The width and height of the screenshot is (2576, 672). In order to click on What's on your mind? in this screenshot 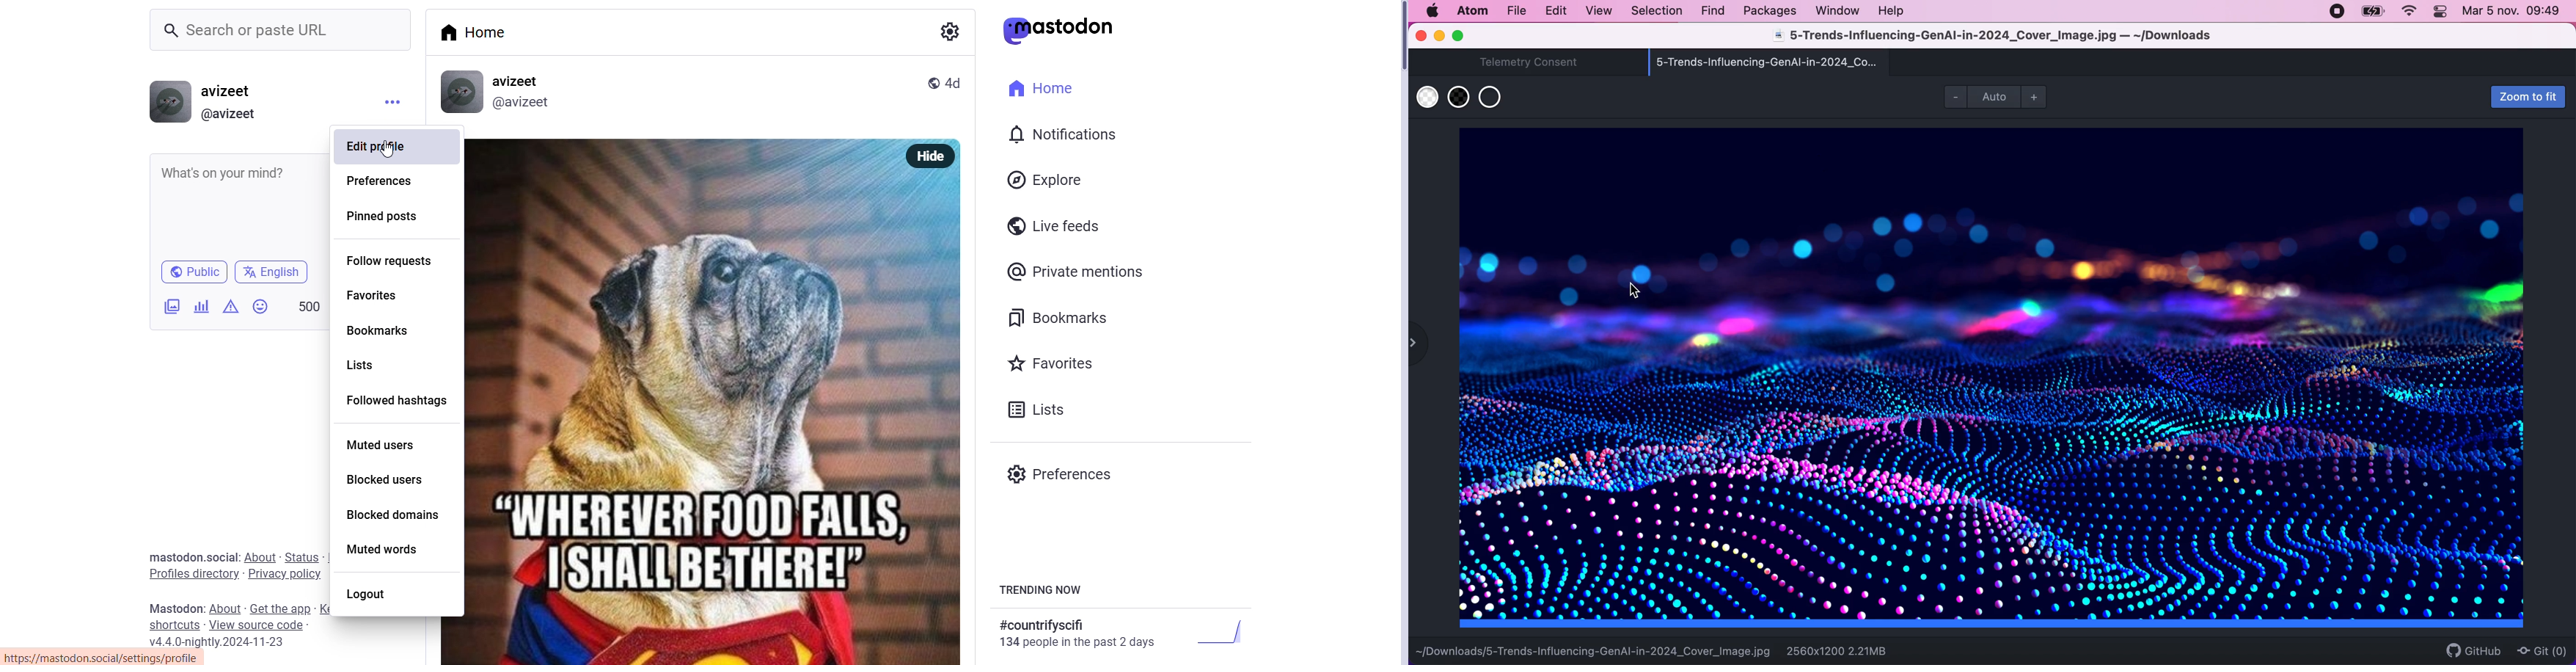, I will do `click(228, 171)`.